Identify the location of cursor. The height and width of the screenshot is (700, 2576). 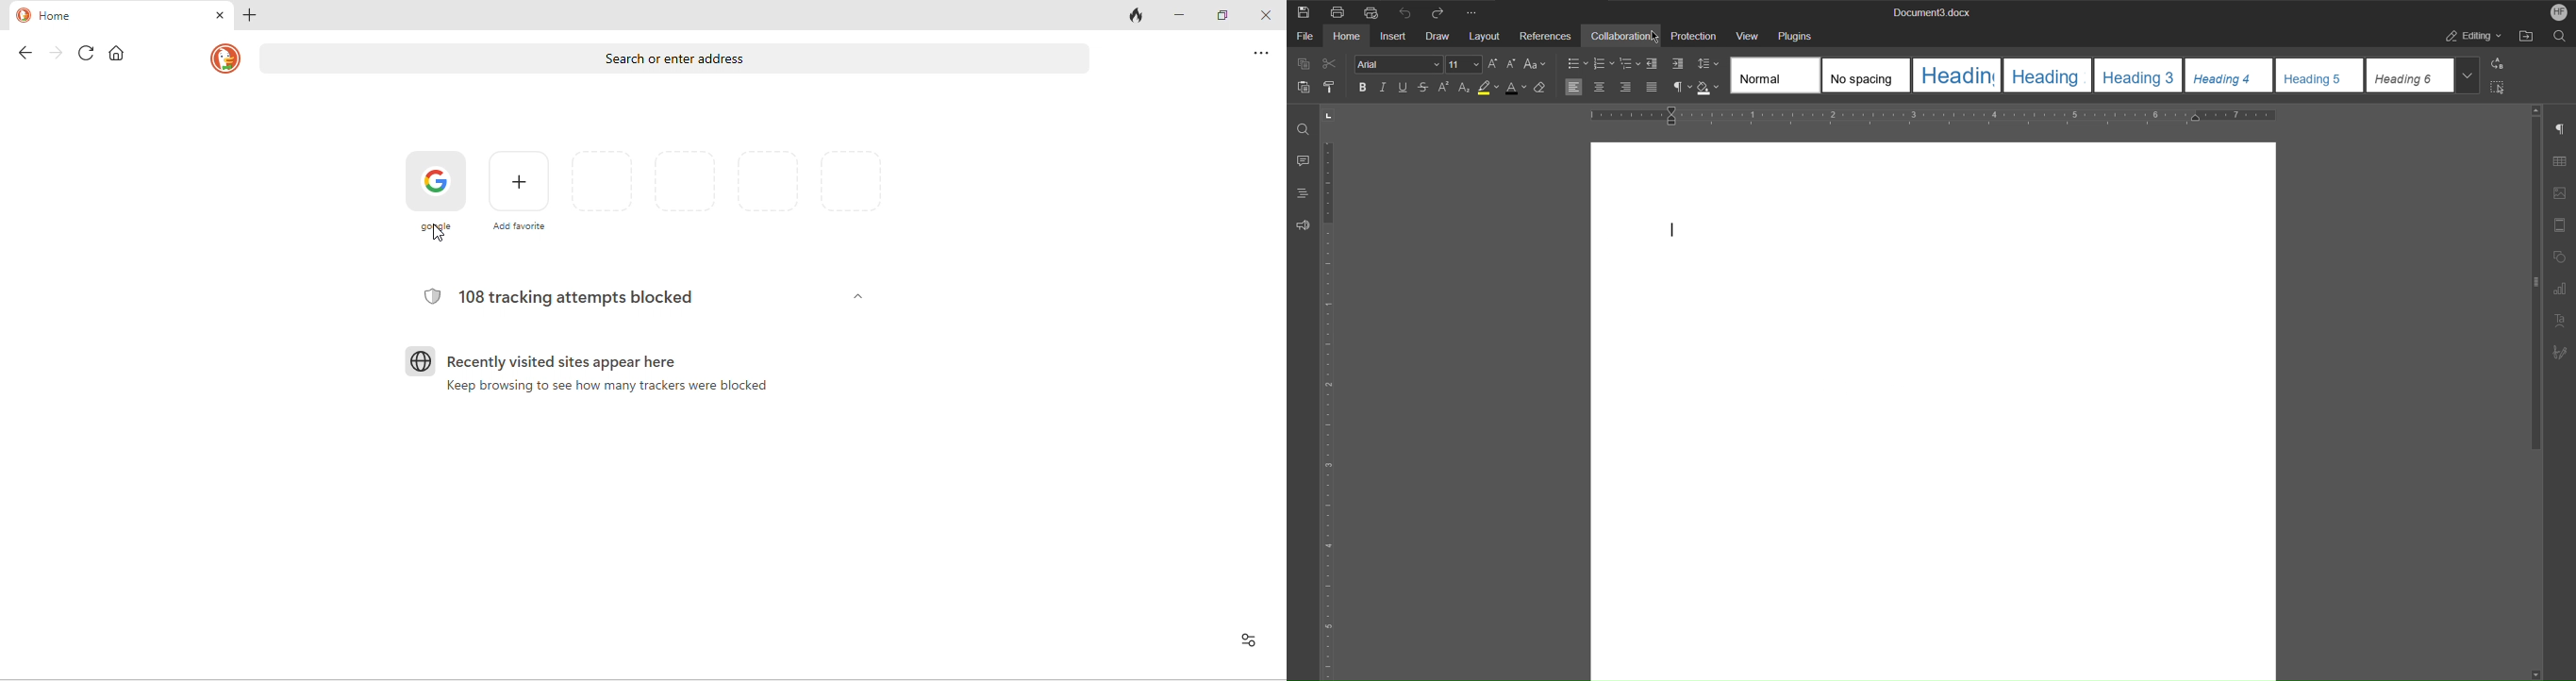
(432, 231).